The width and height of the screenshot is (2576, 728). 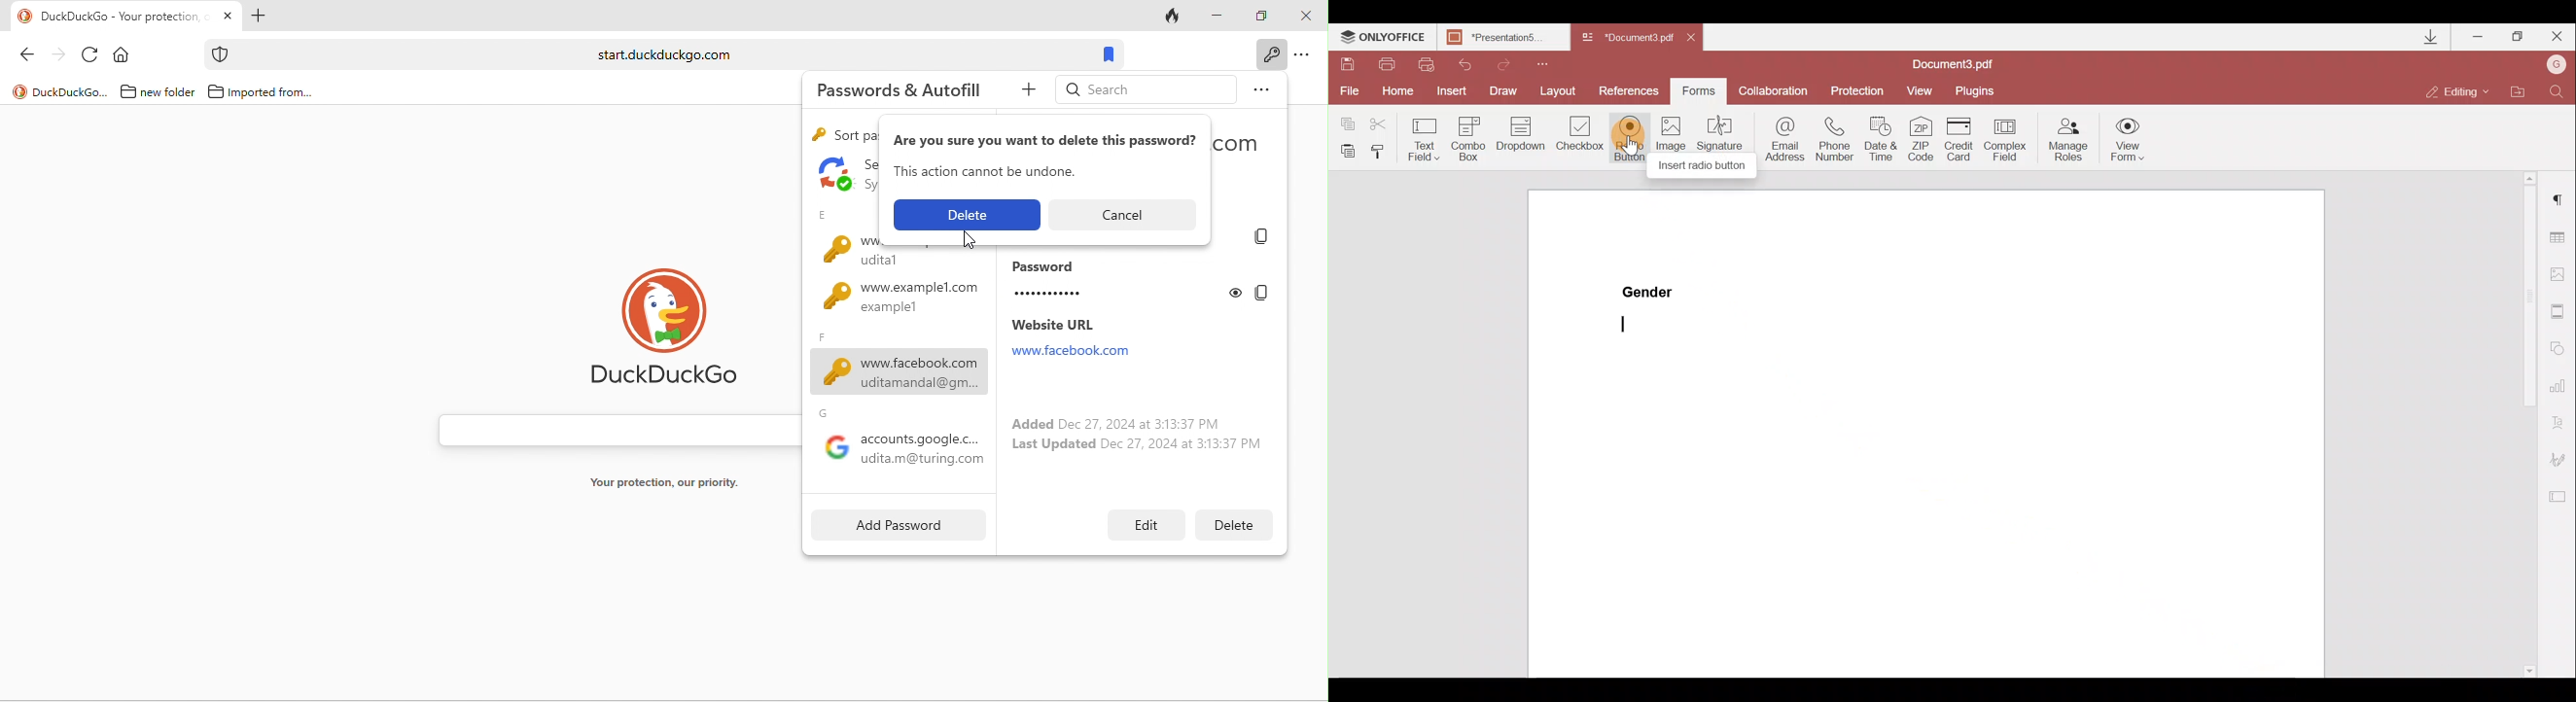 I want to click on reload, so click(x=91, y=56).